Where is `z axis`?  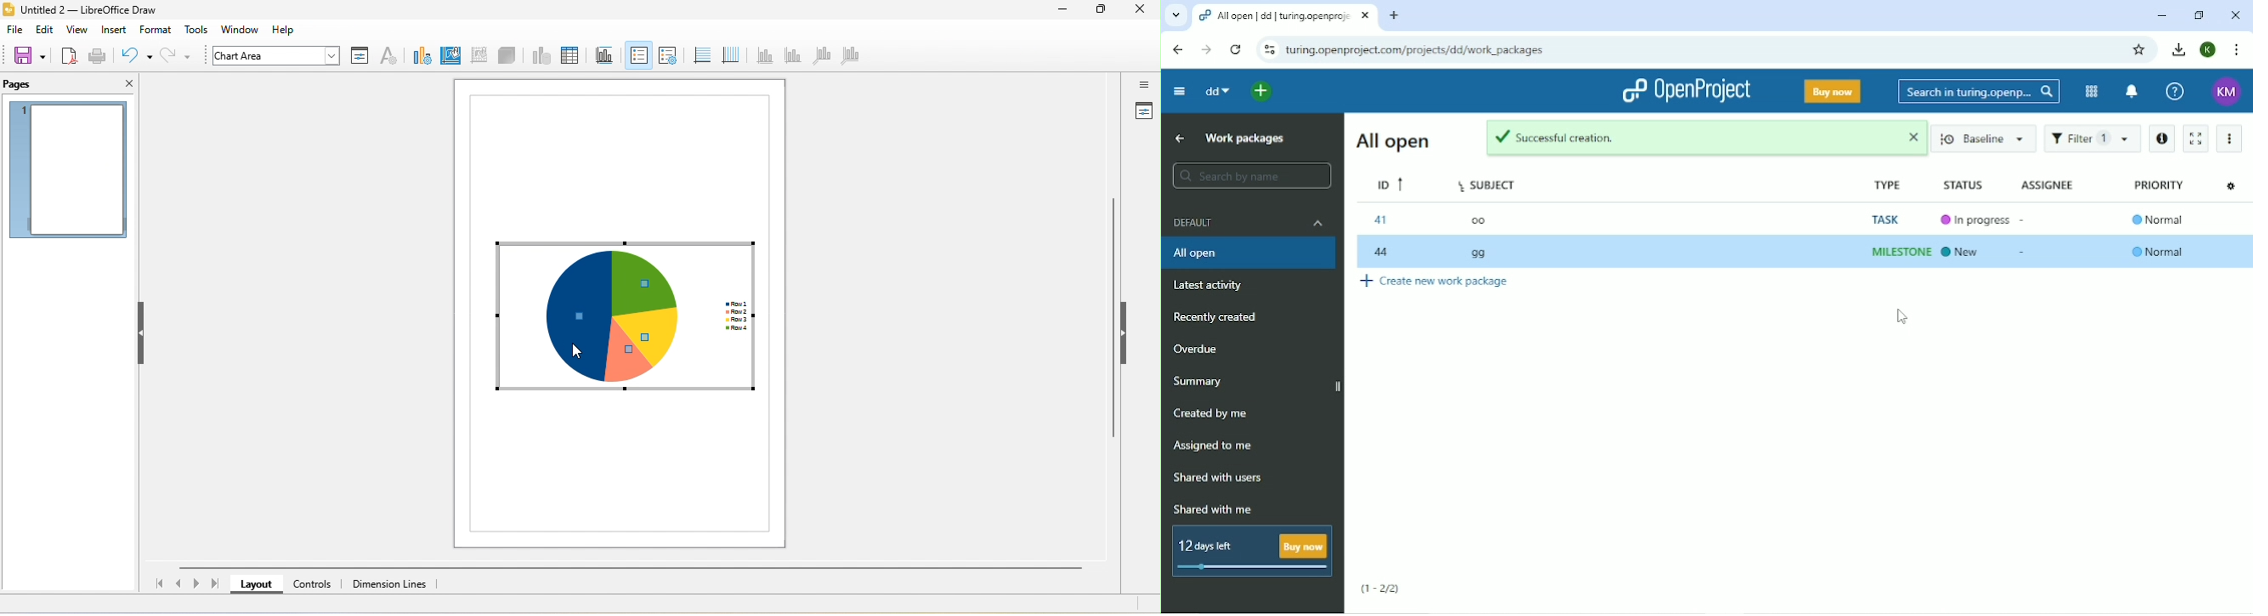 z axis is located at coordinates (820, 55).